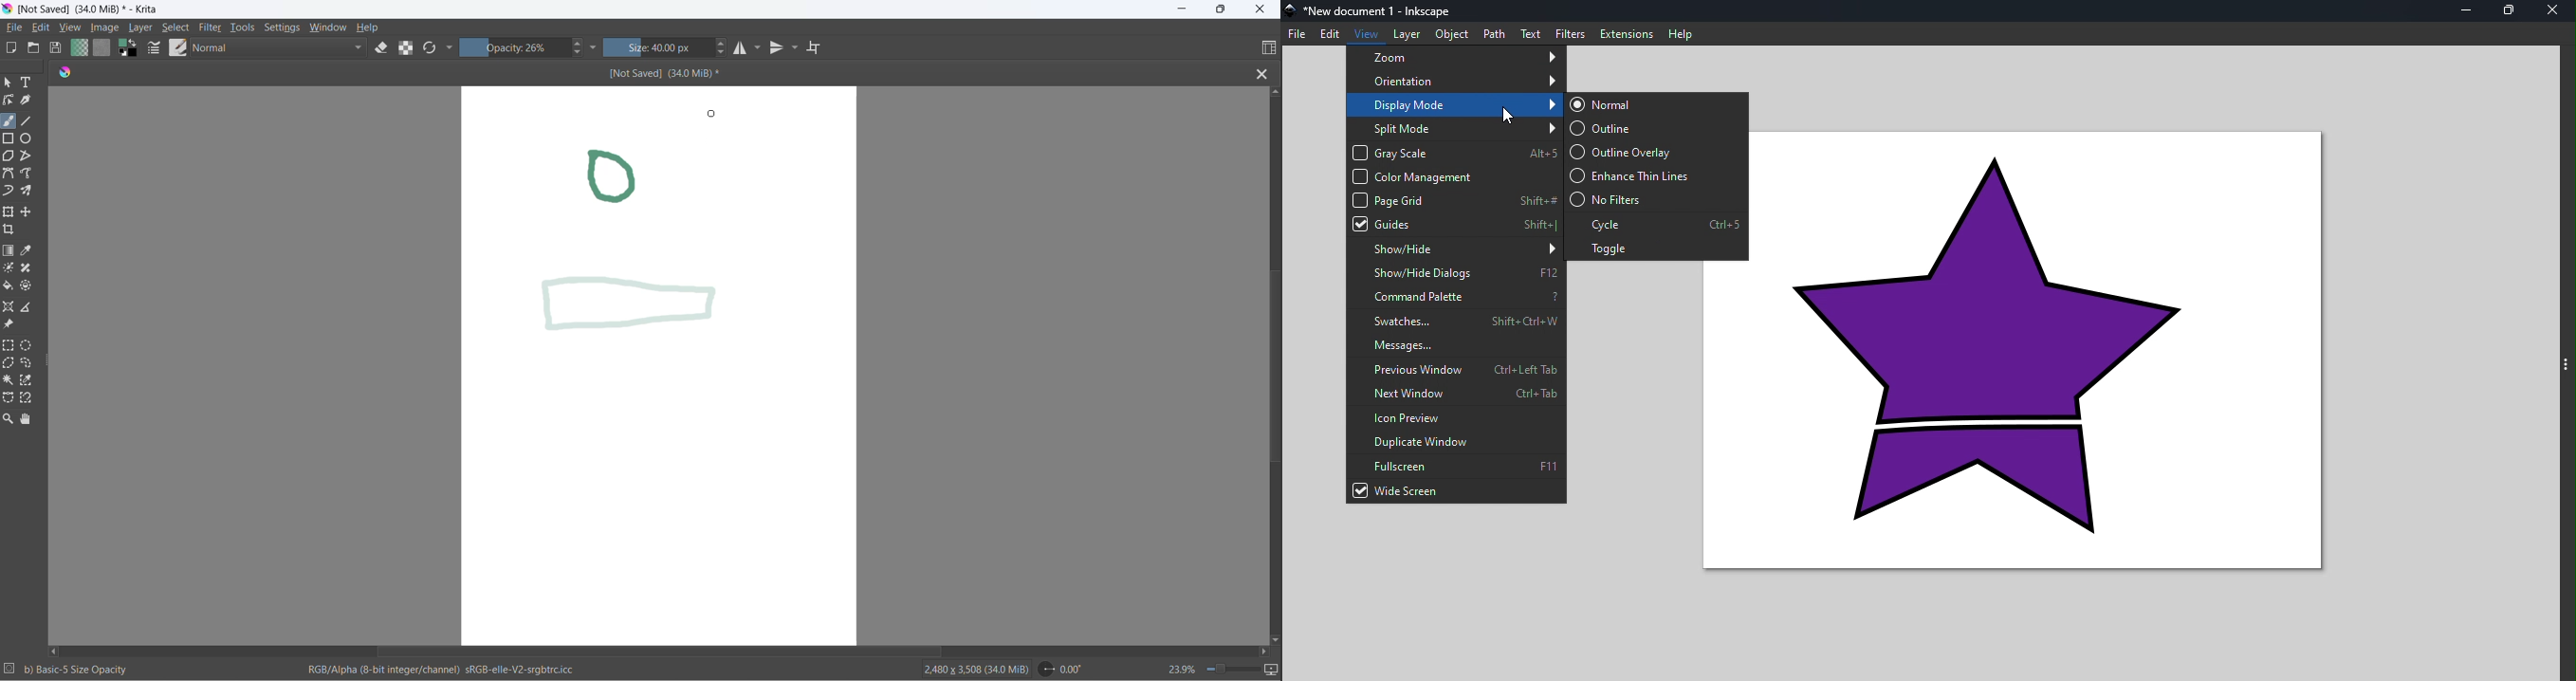  Describe the element at coordinates (1273, 92) in the screenshot. I see `scroll up button` at that location.